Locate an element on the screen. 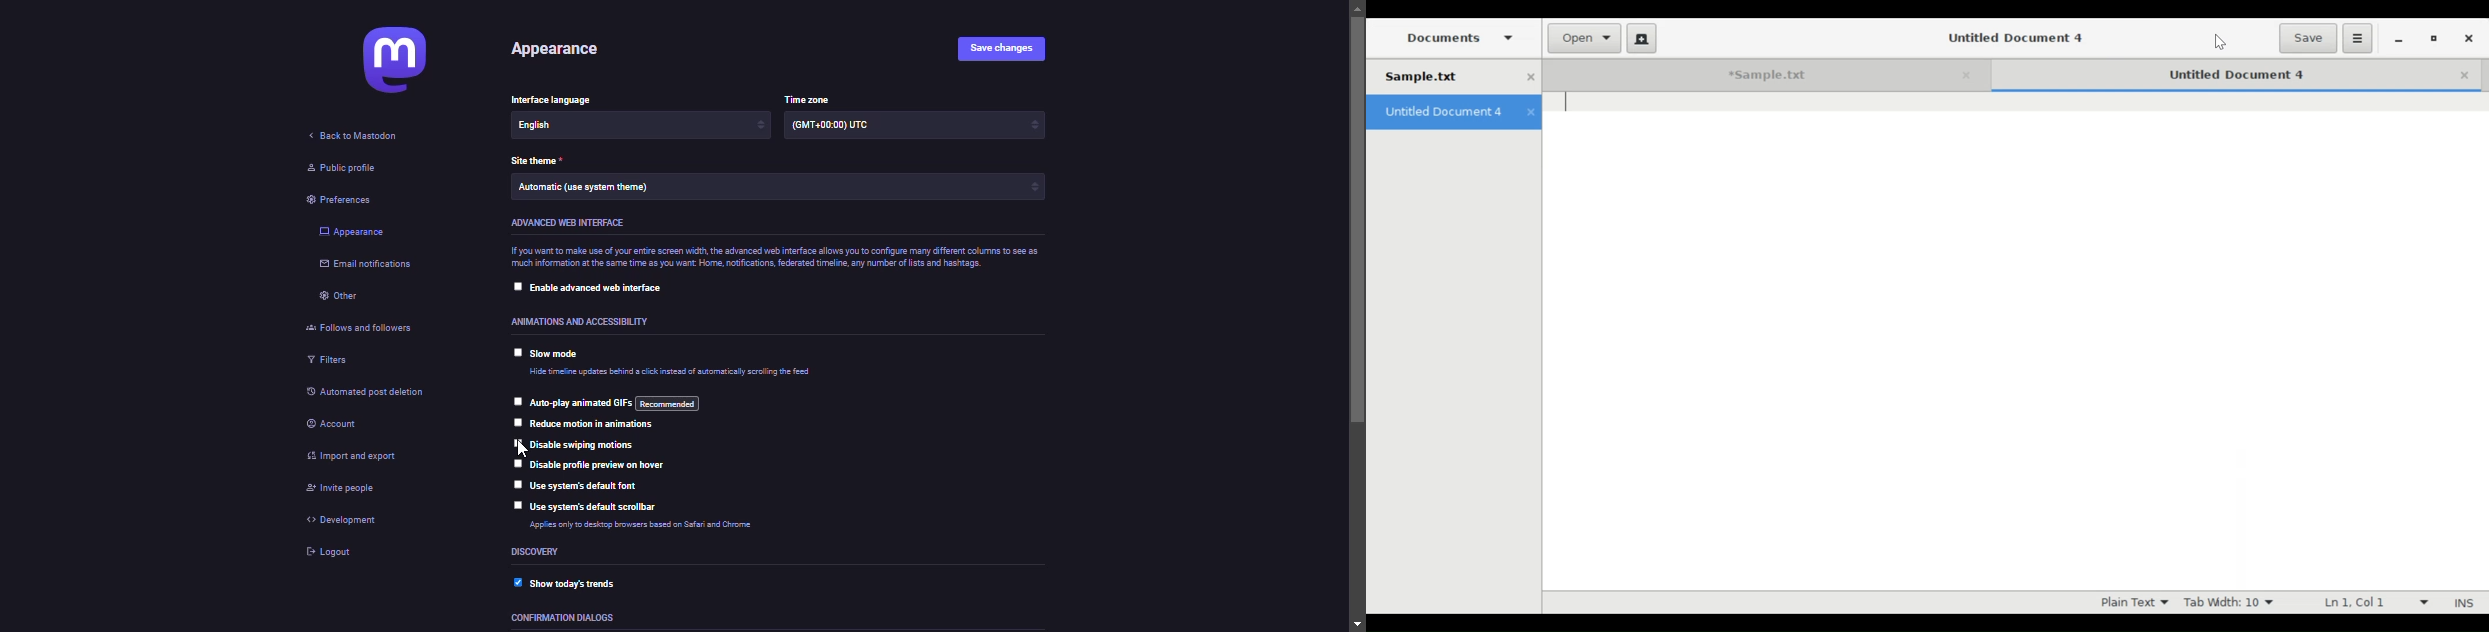 Image resolution: width=2492 pixels, height=644 pixels. text cursor is located at coordinates (1567, 103).